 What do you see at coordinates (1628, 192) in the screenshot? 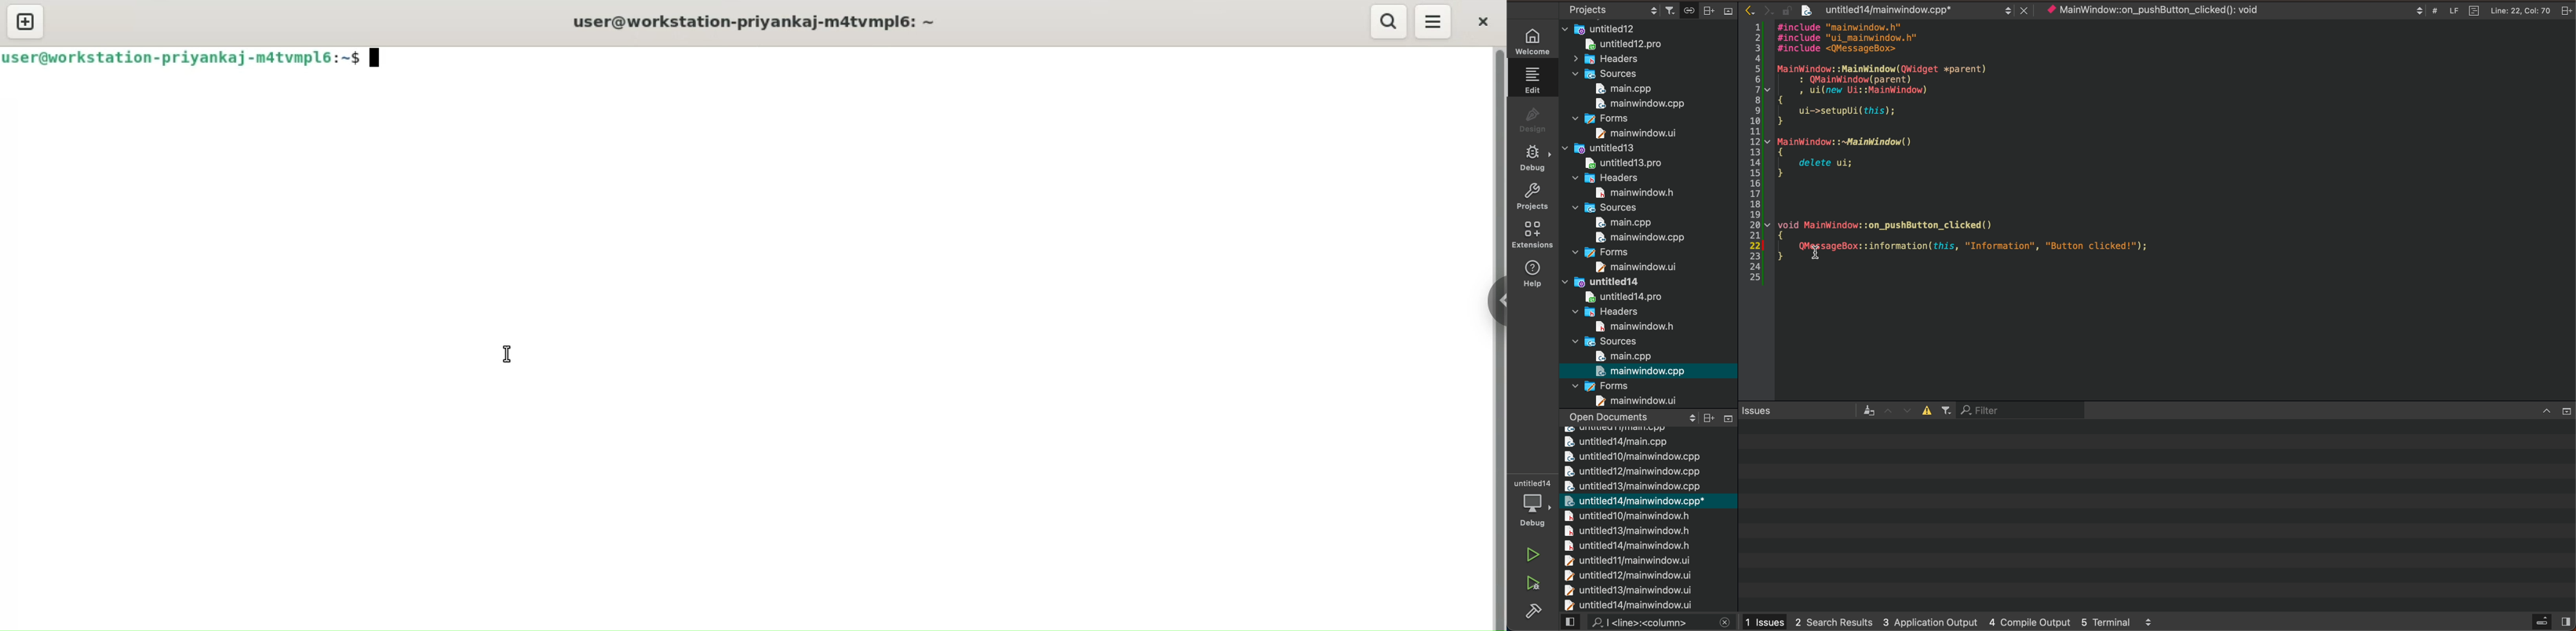
I see `main window` at bounding box center [1628, 192].